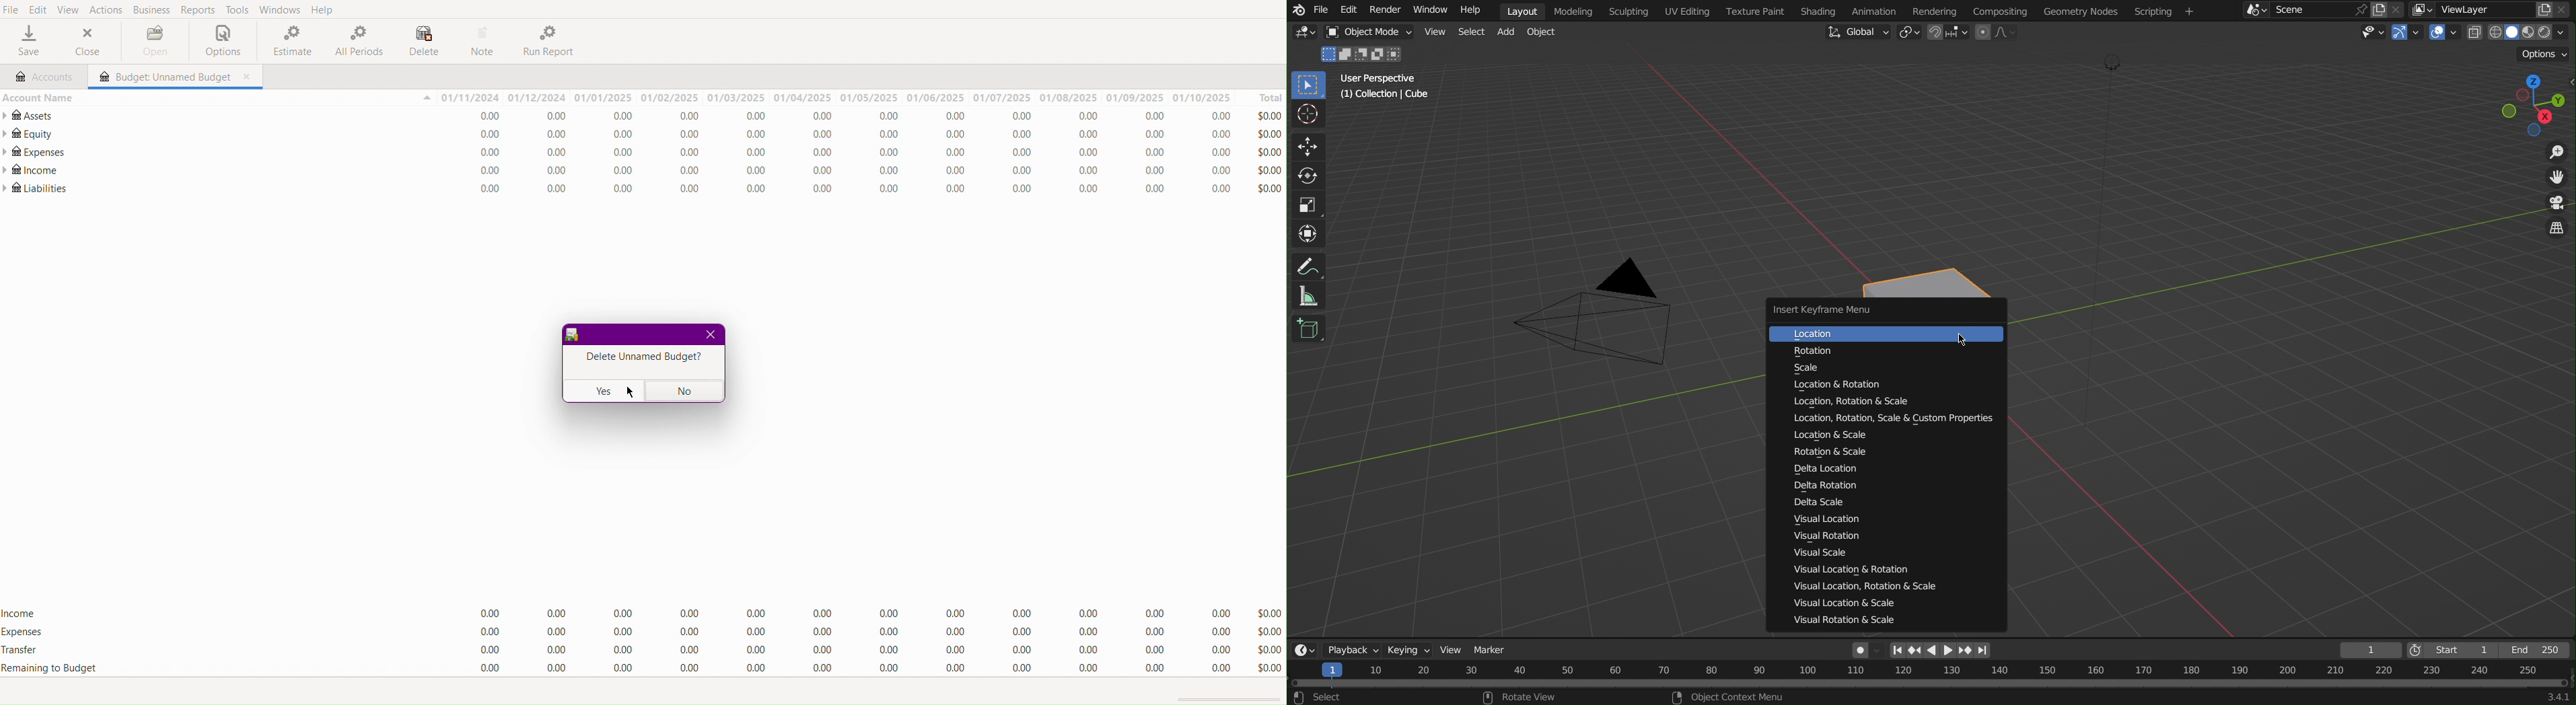 This screenshot has height=728, width=2576. What do you see at coordinates (358, 42) in the screenshot?
I see `All Periods` at bounding box center [358, 42].